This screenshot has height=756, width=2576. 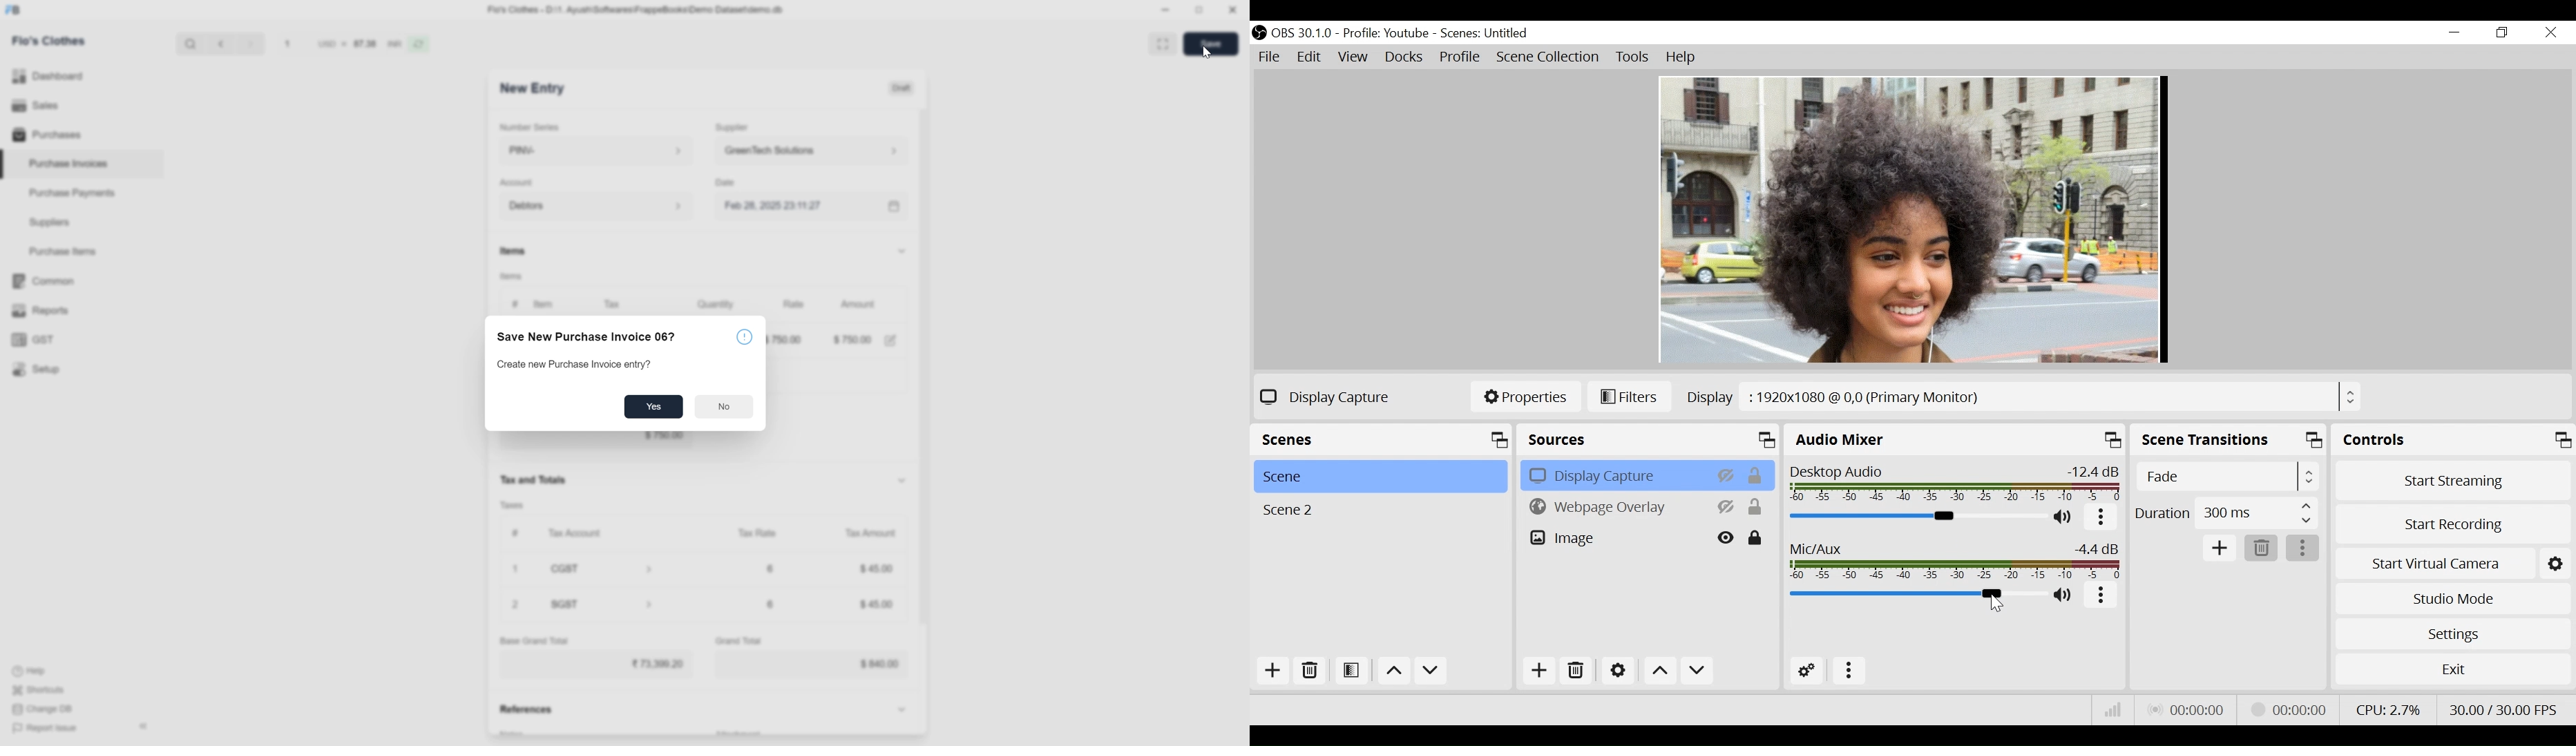 I want to click on (un)mute, so click(x=2067, y=595).